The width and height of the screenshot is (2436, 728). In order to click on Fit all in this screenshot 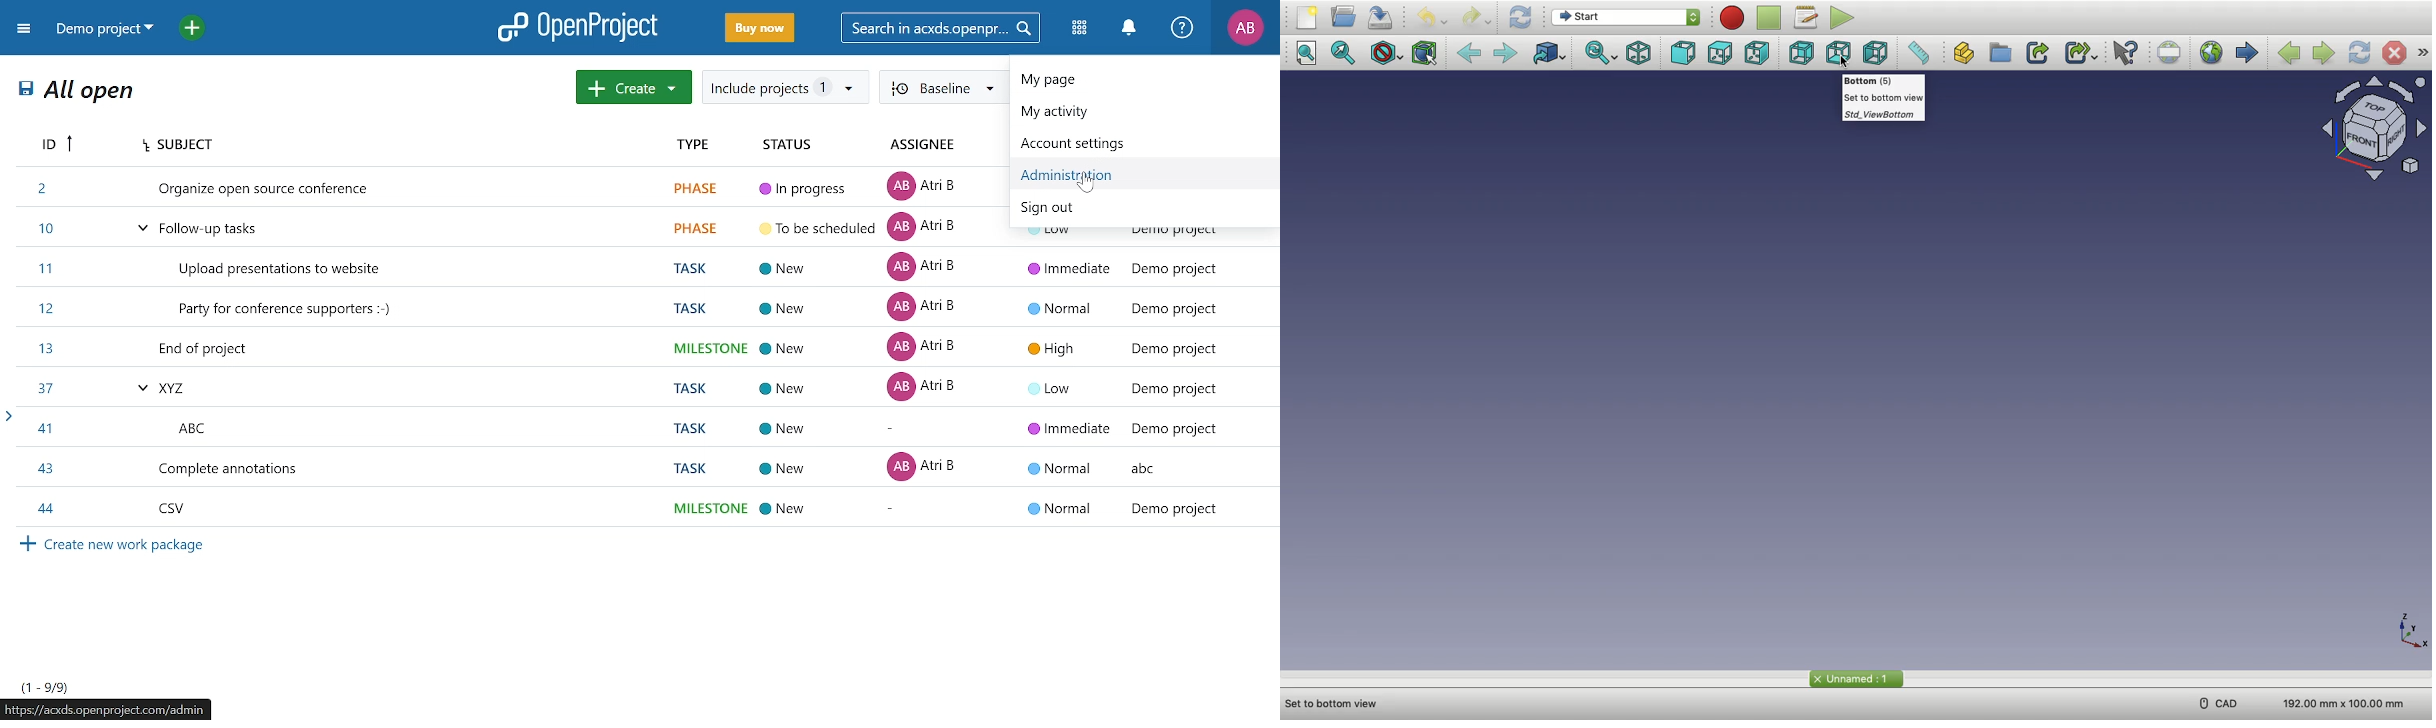, I will do `click(1310, 54)`.